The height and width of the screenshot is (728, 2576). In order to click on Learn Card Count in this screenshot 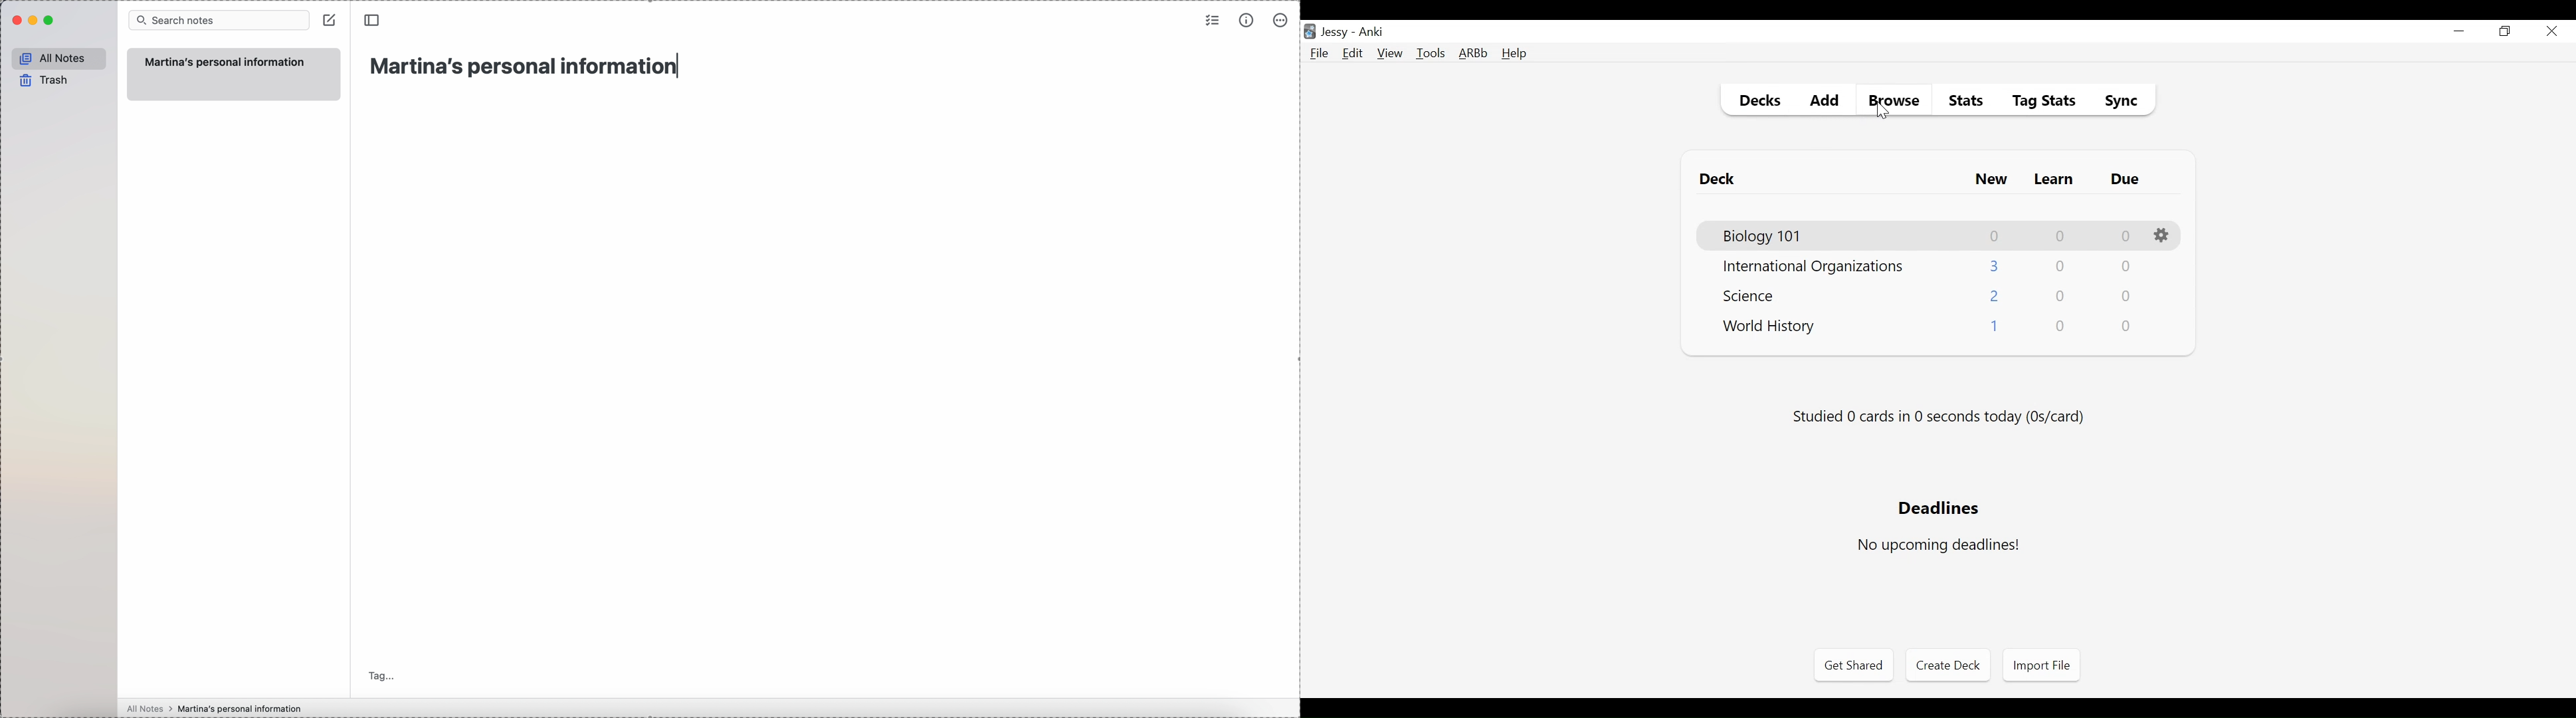, I will do `click(2059, 236)`.